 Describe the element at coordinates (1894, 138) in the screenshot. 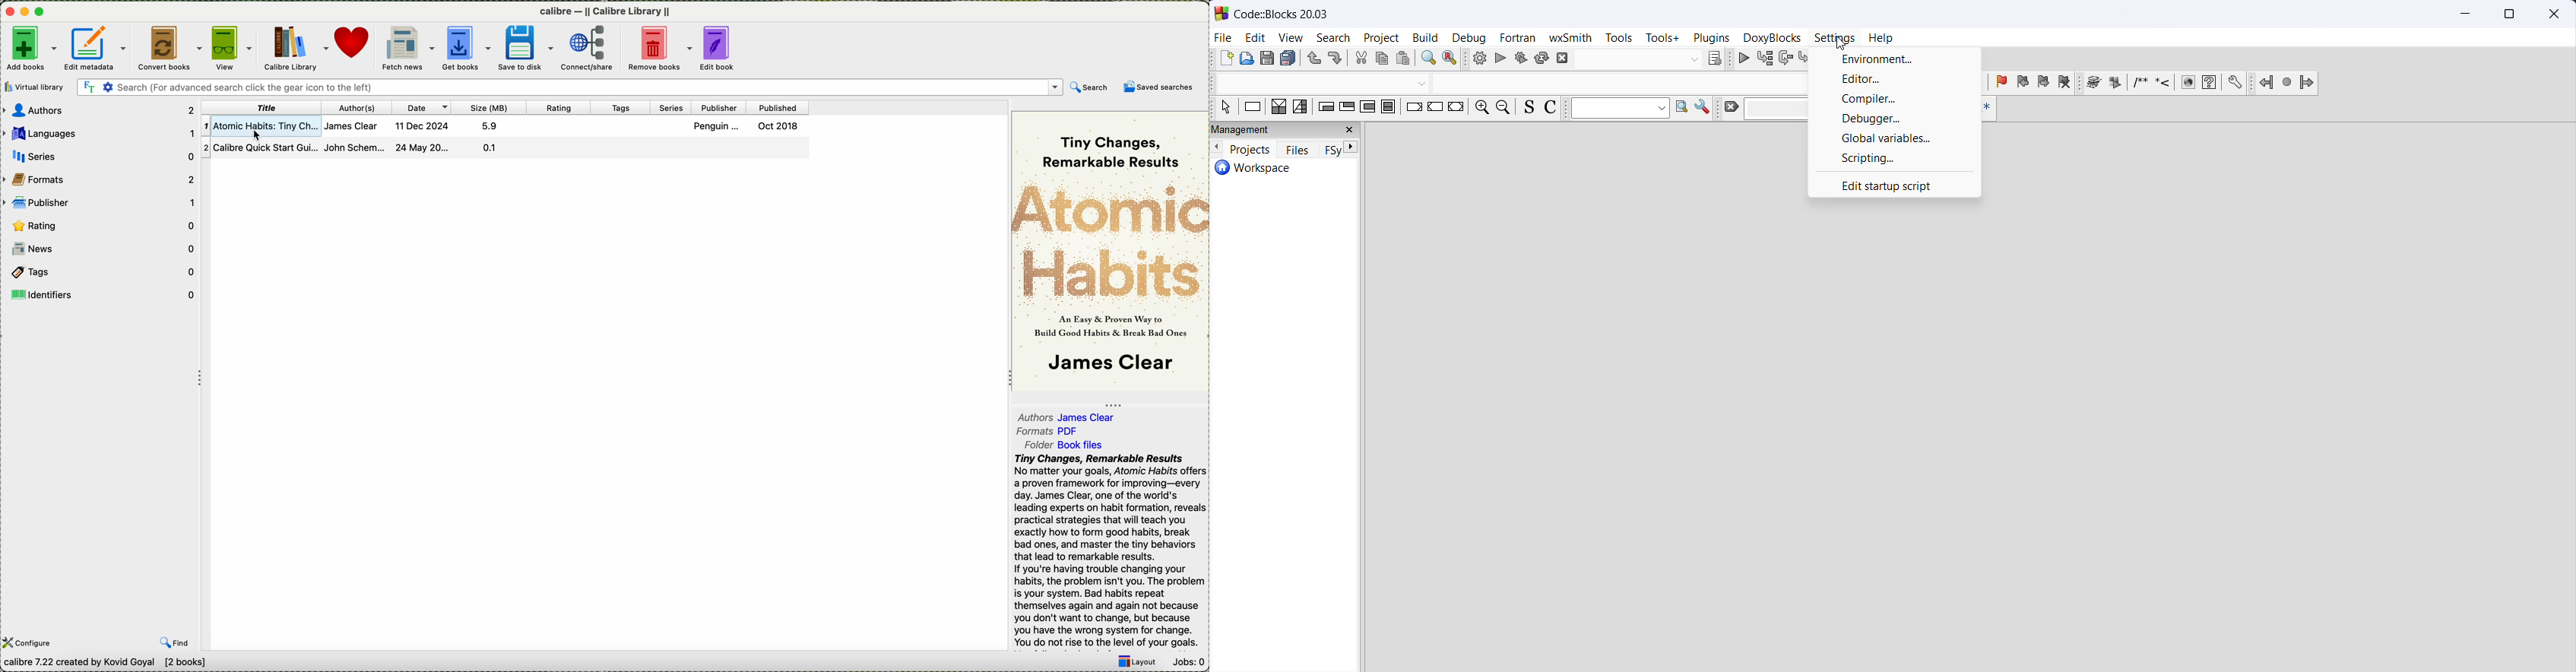

I see `global variables` at that location.